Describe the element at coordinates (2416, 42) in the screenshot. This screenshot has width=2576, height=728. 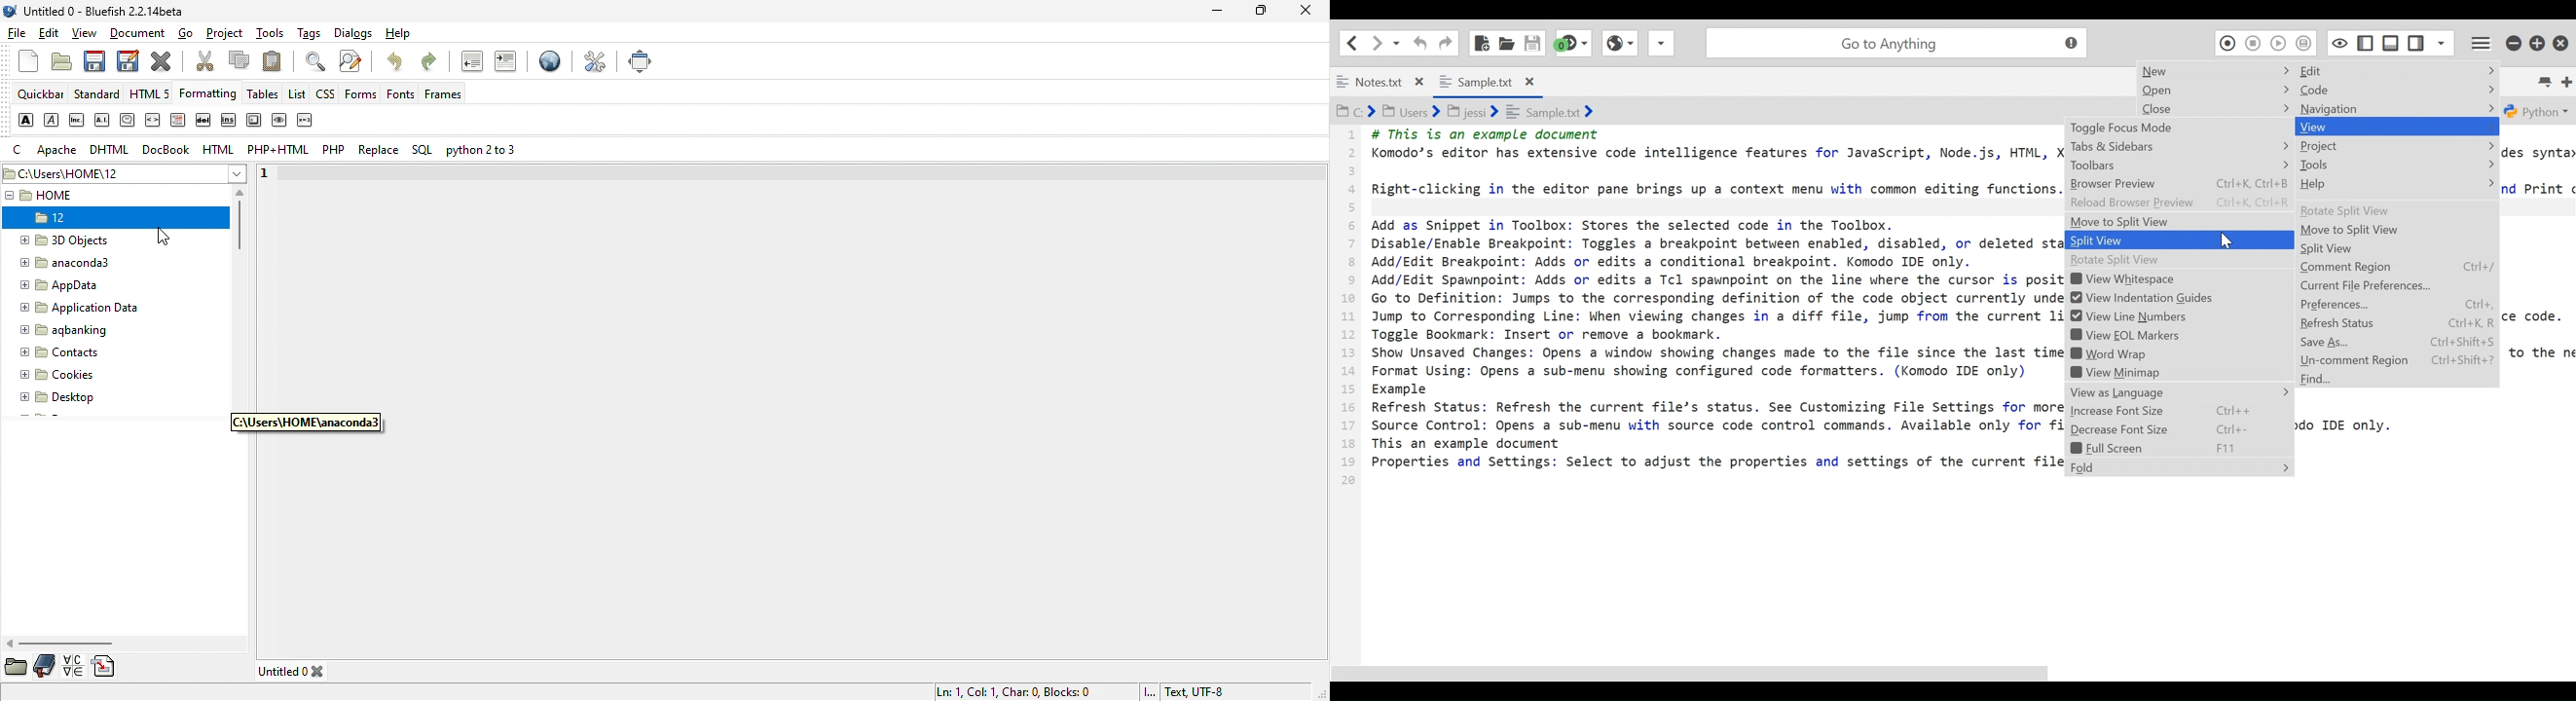
I see `Show/Hide Left Pane` at that location.